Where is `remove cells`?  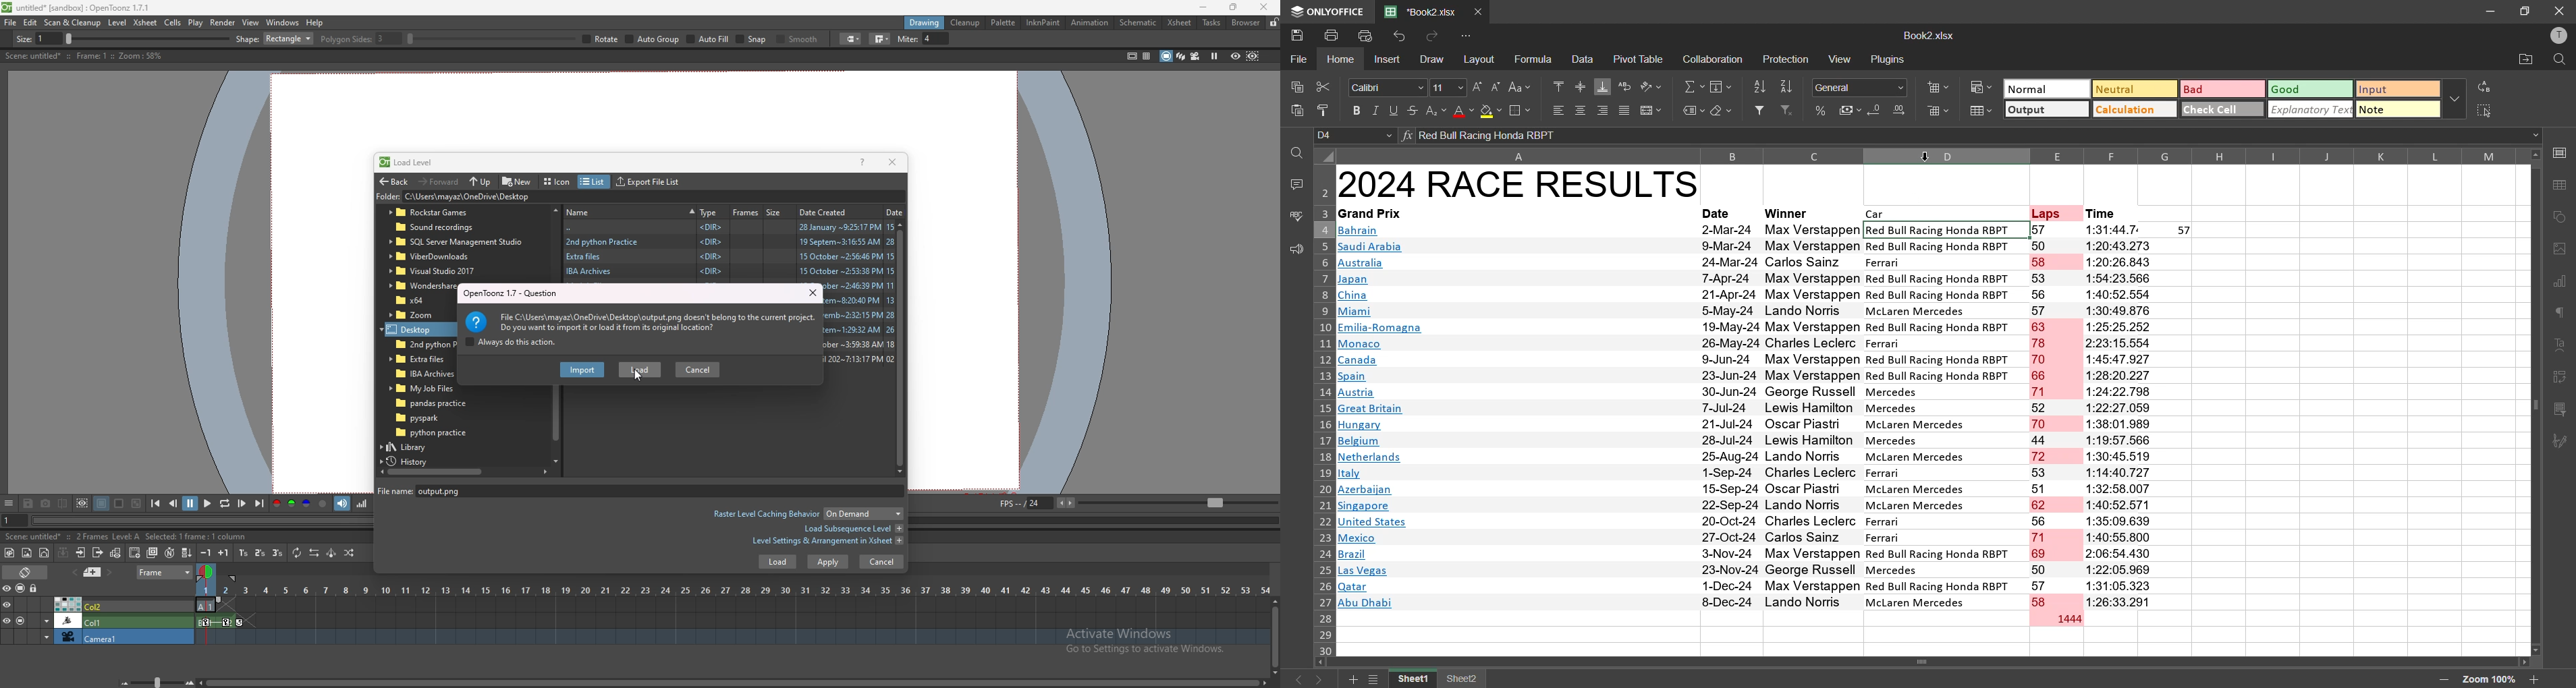 remove cells is located at coordinates (1939, 113).